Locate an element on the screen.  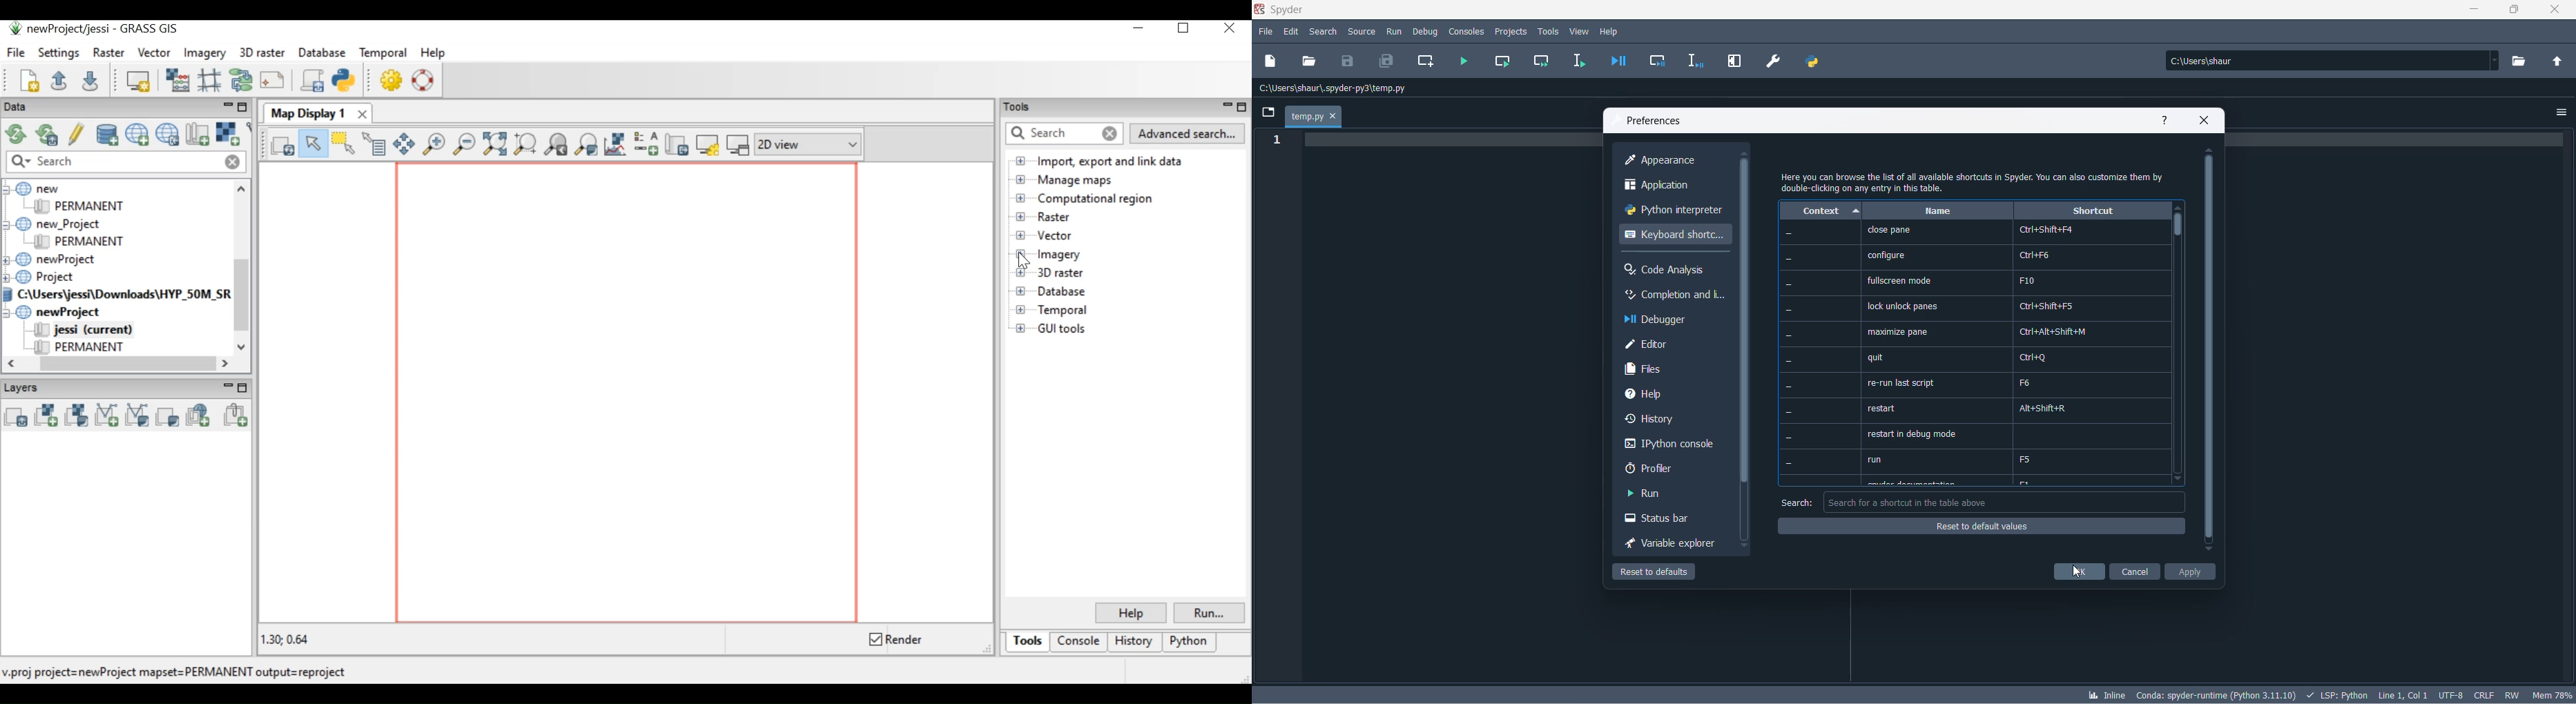
variable exploreer is located at coordinates (1670, 545).